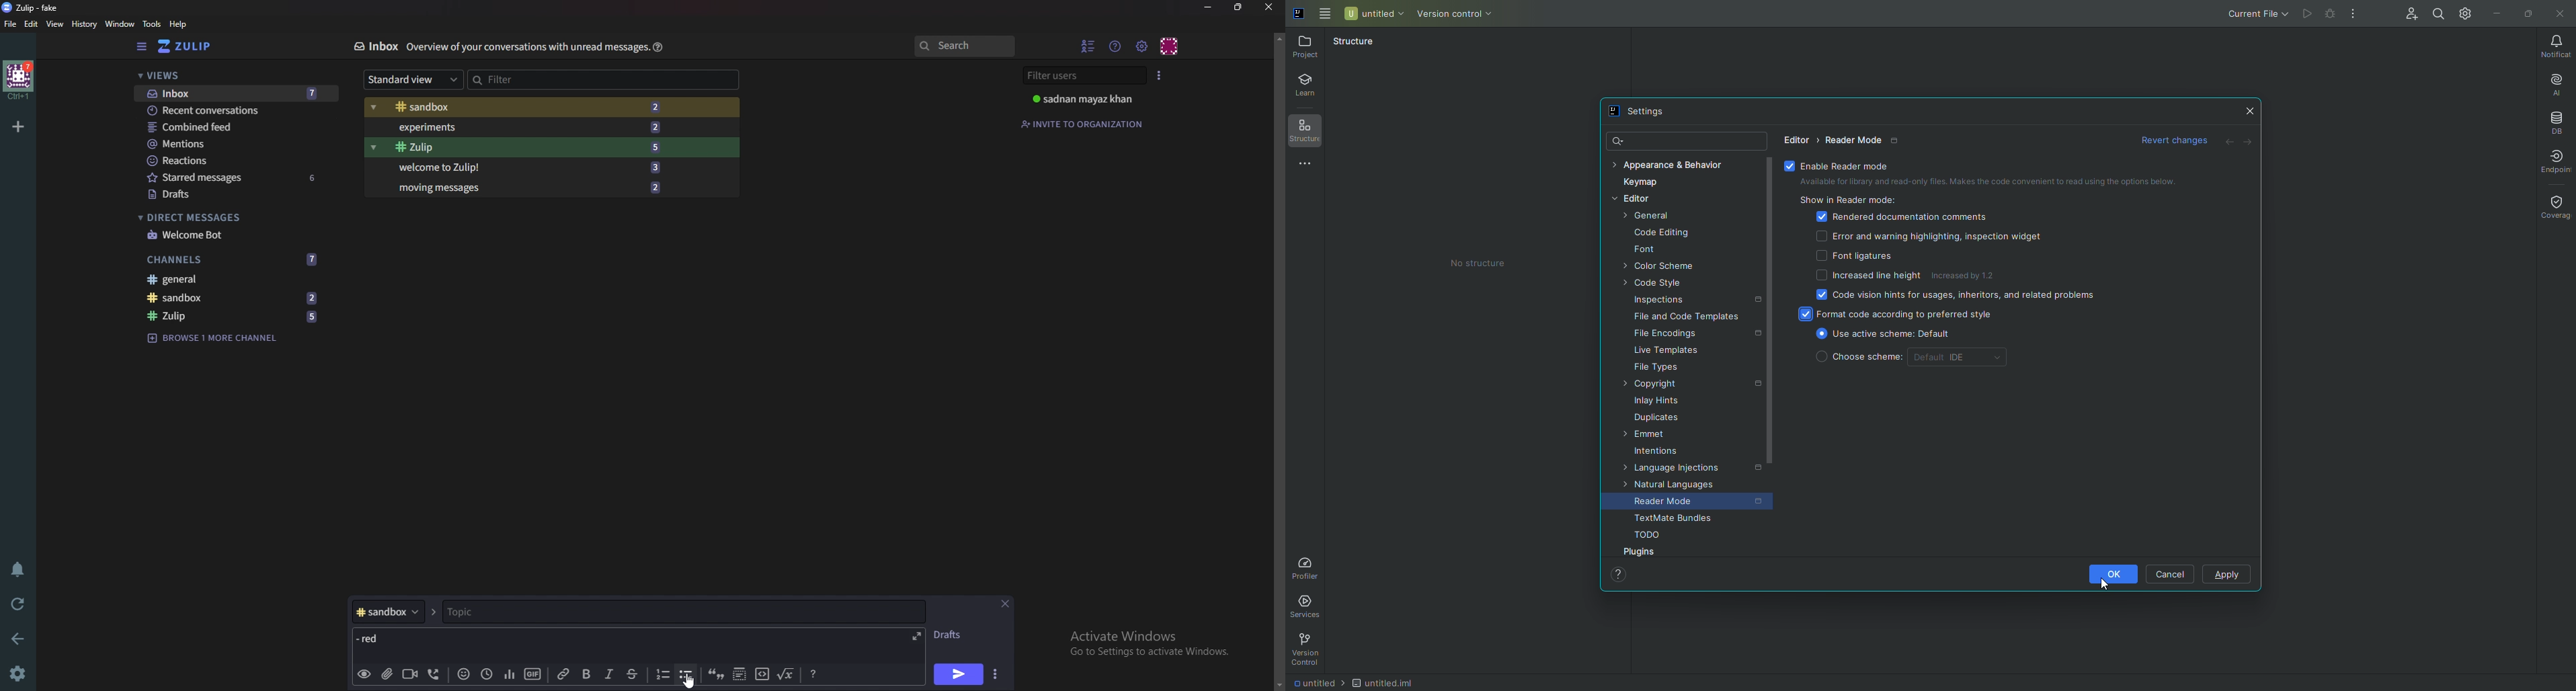  What do you see at coordinates (1863, 140) in the screenshot?
I see `Reader mode` at bounding box center [1863, 140].